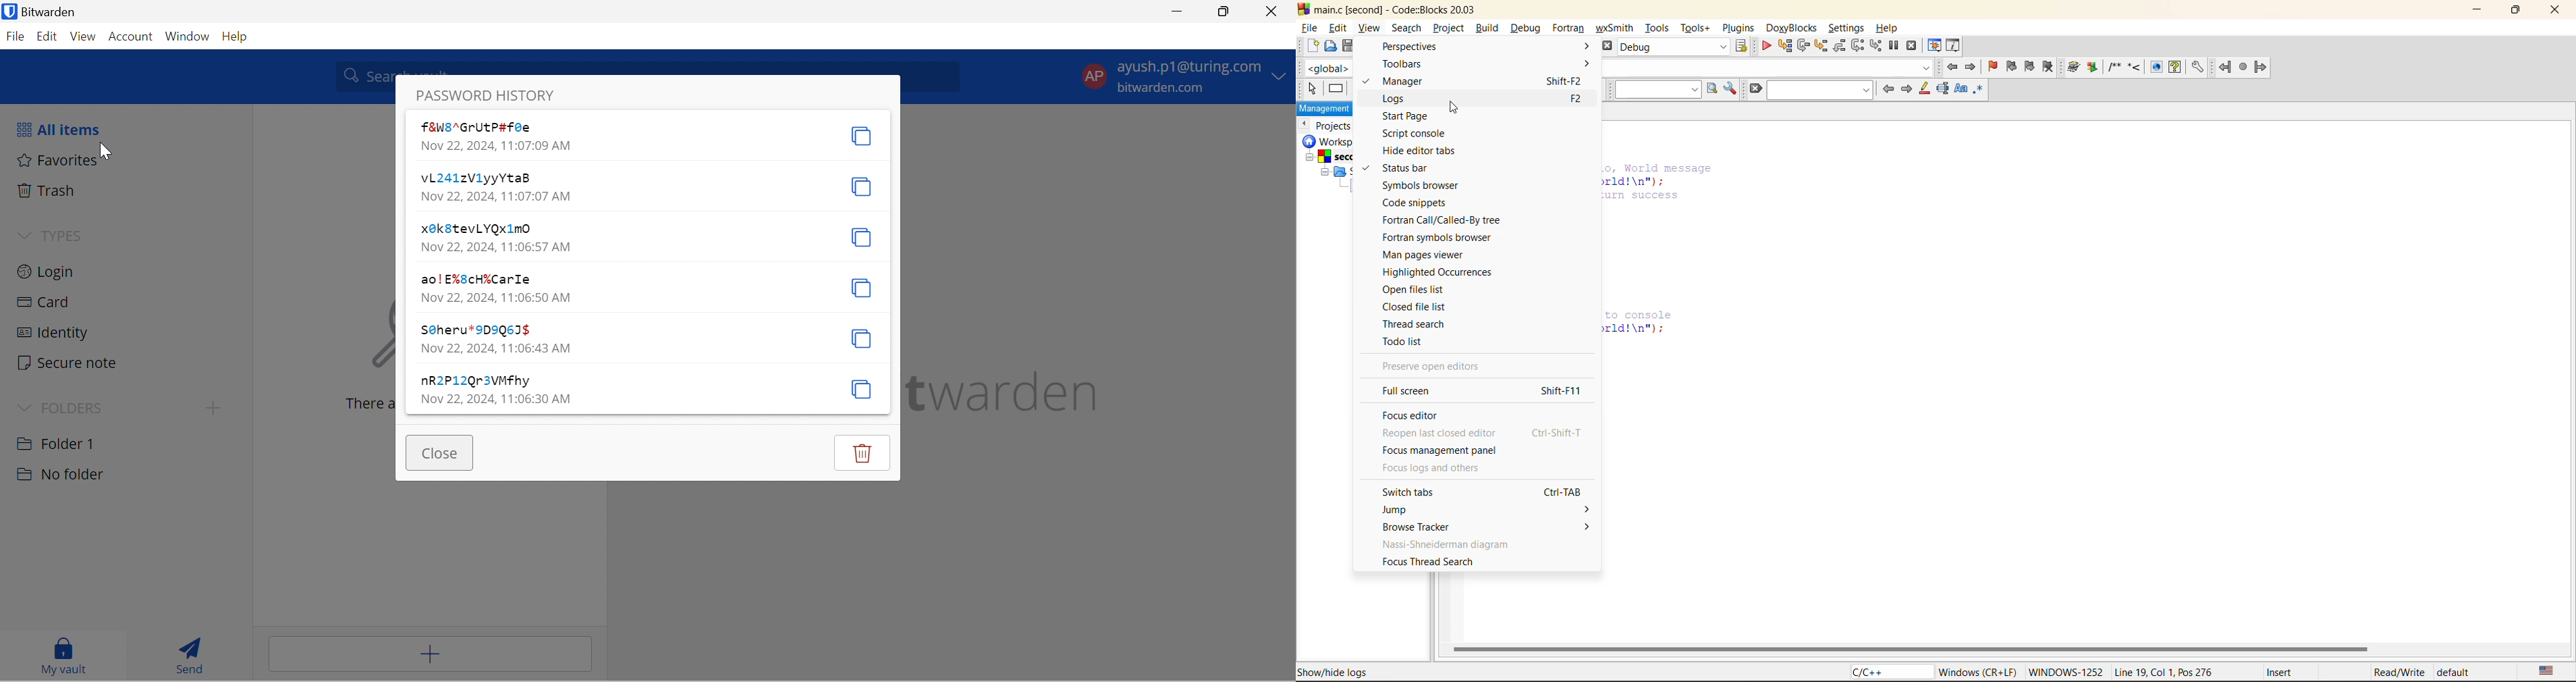  I want to click on Nov 22, 2024, 11:06:57 AM, so click(495, 247).